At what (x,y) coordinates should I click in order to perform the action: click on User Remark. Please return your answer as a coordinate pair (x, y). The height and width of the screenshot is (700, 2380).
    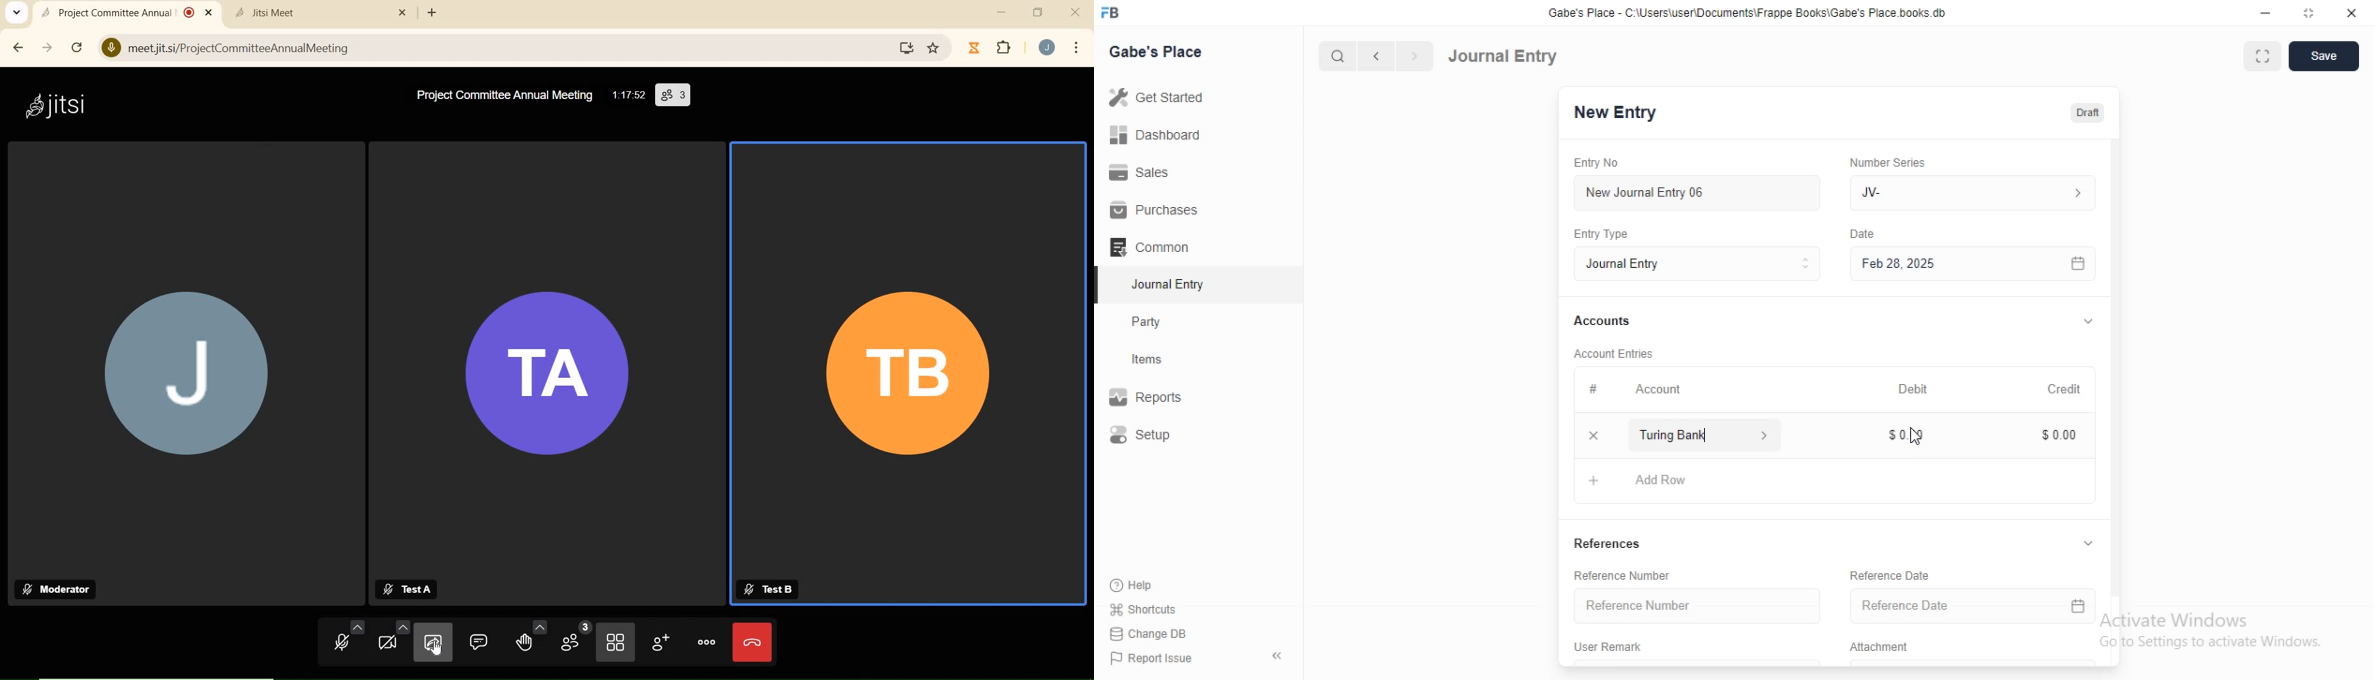
    Looking at the image, I should click on (1616, 648).